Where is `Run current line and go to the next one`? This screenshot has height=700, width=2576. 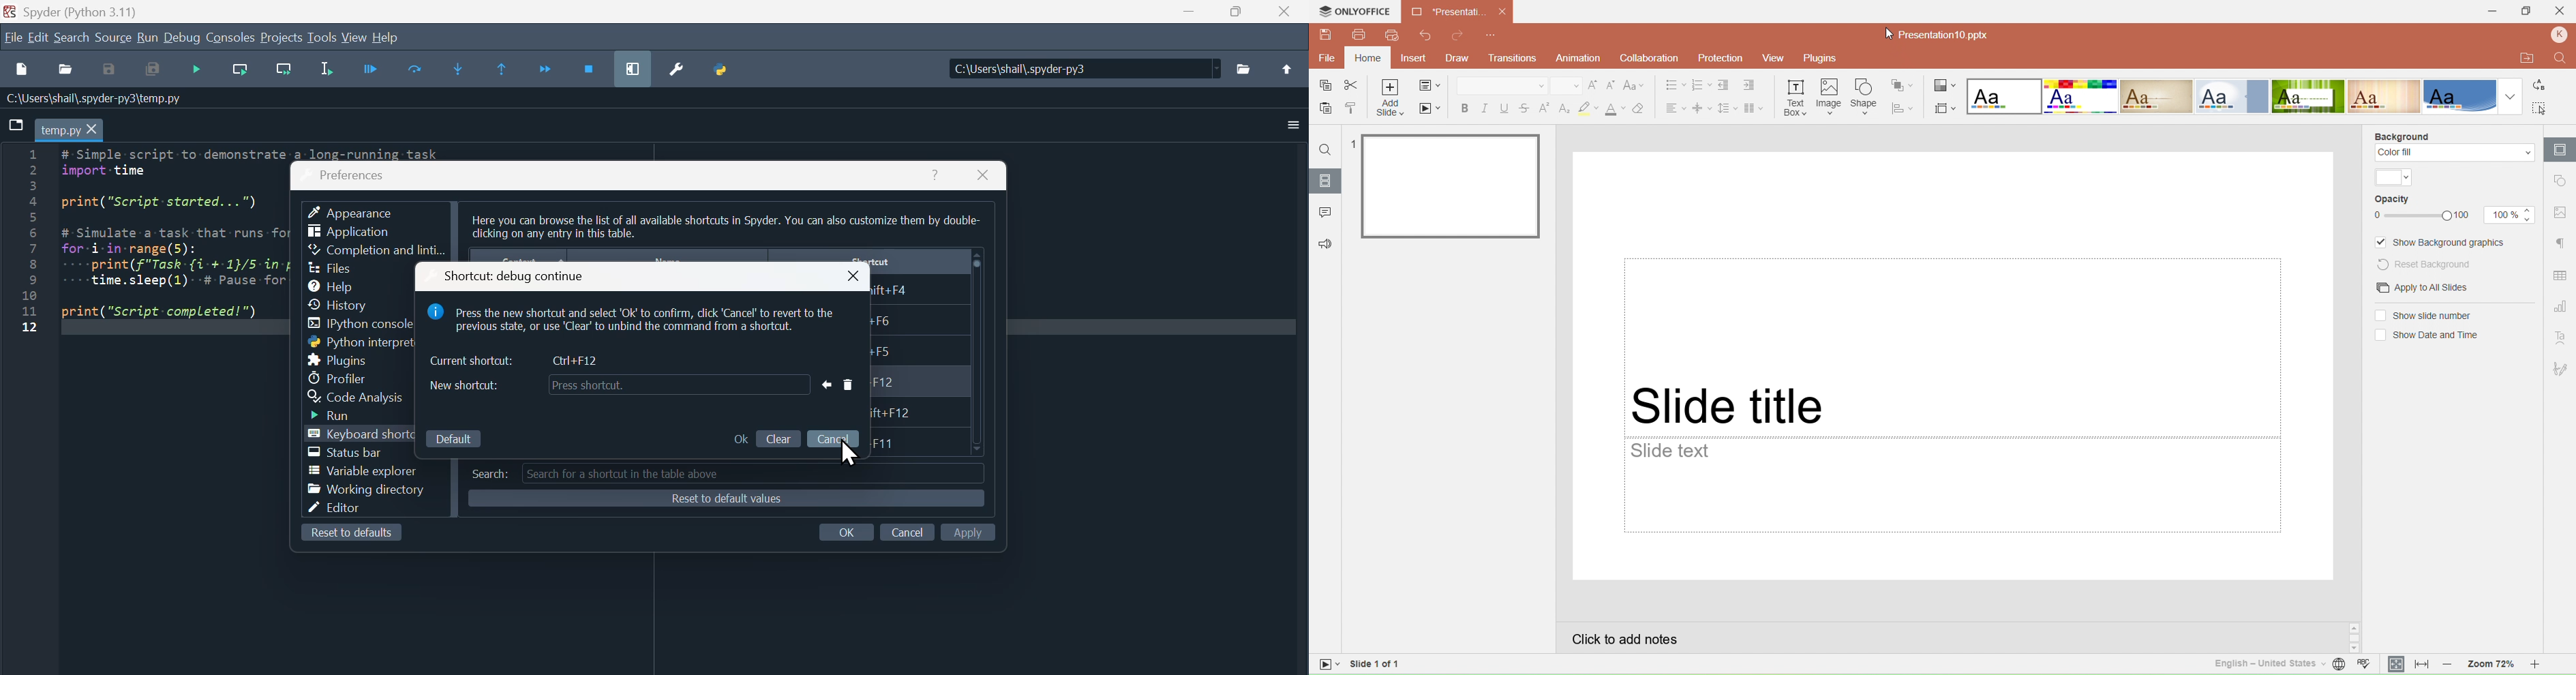
Run current line and go to the next one is located at coordinates (284, 72).